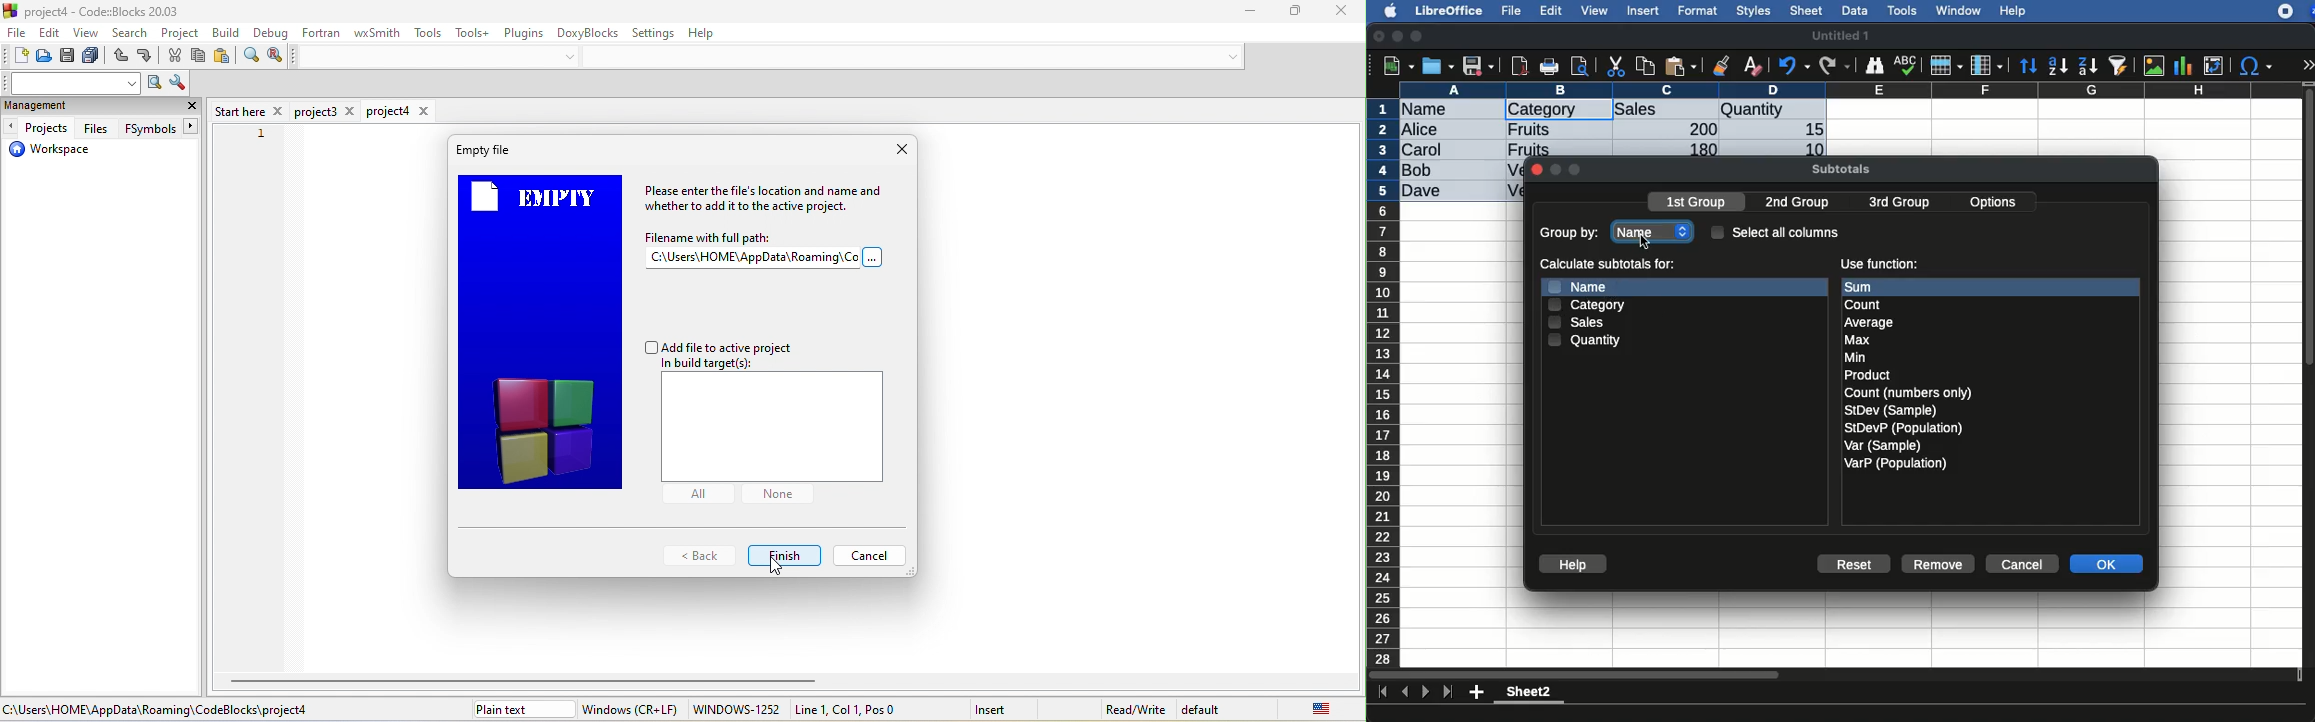  I want to click on print, so click(1549, 67).